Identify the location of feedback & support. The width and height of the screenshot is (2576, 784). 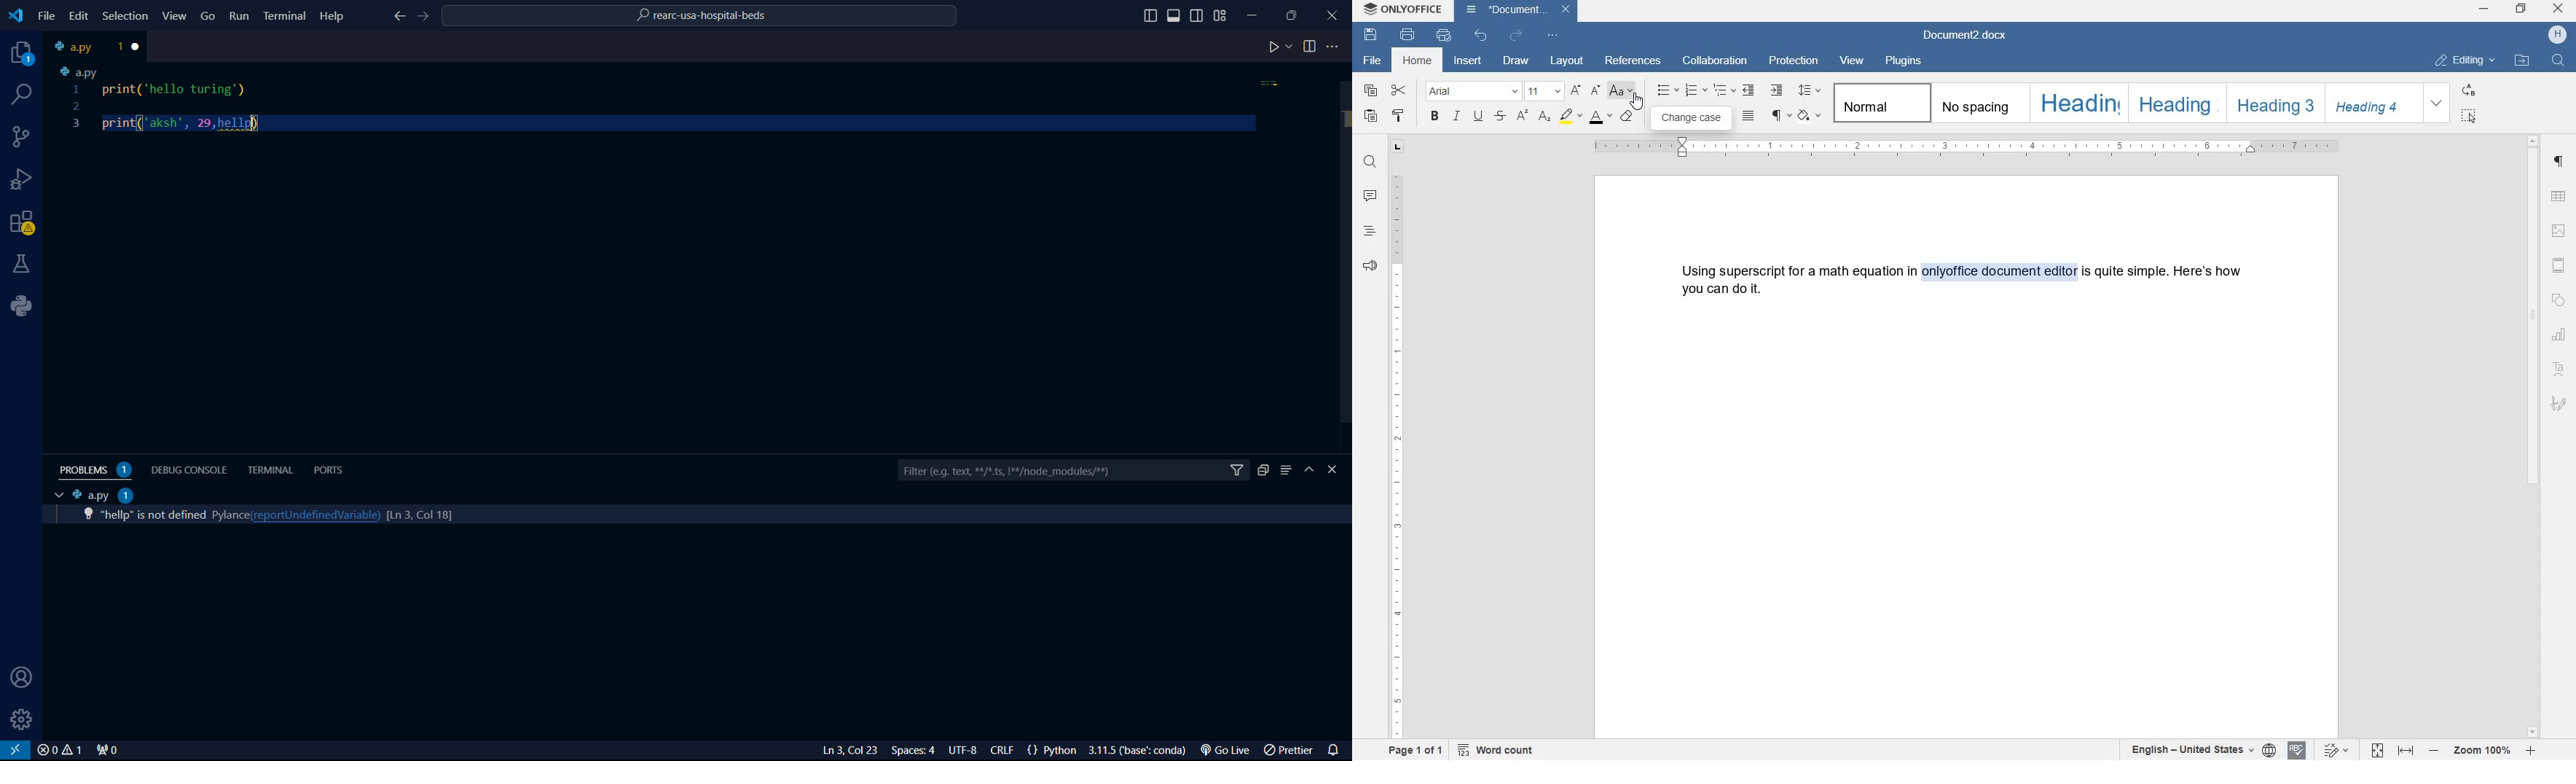
(1370, 266).